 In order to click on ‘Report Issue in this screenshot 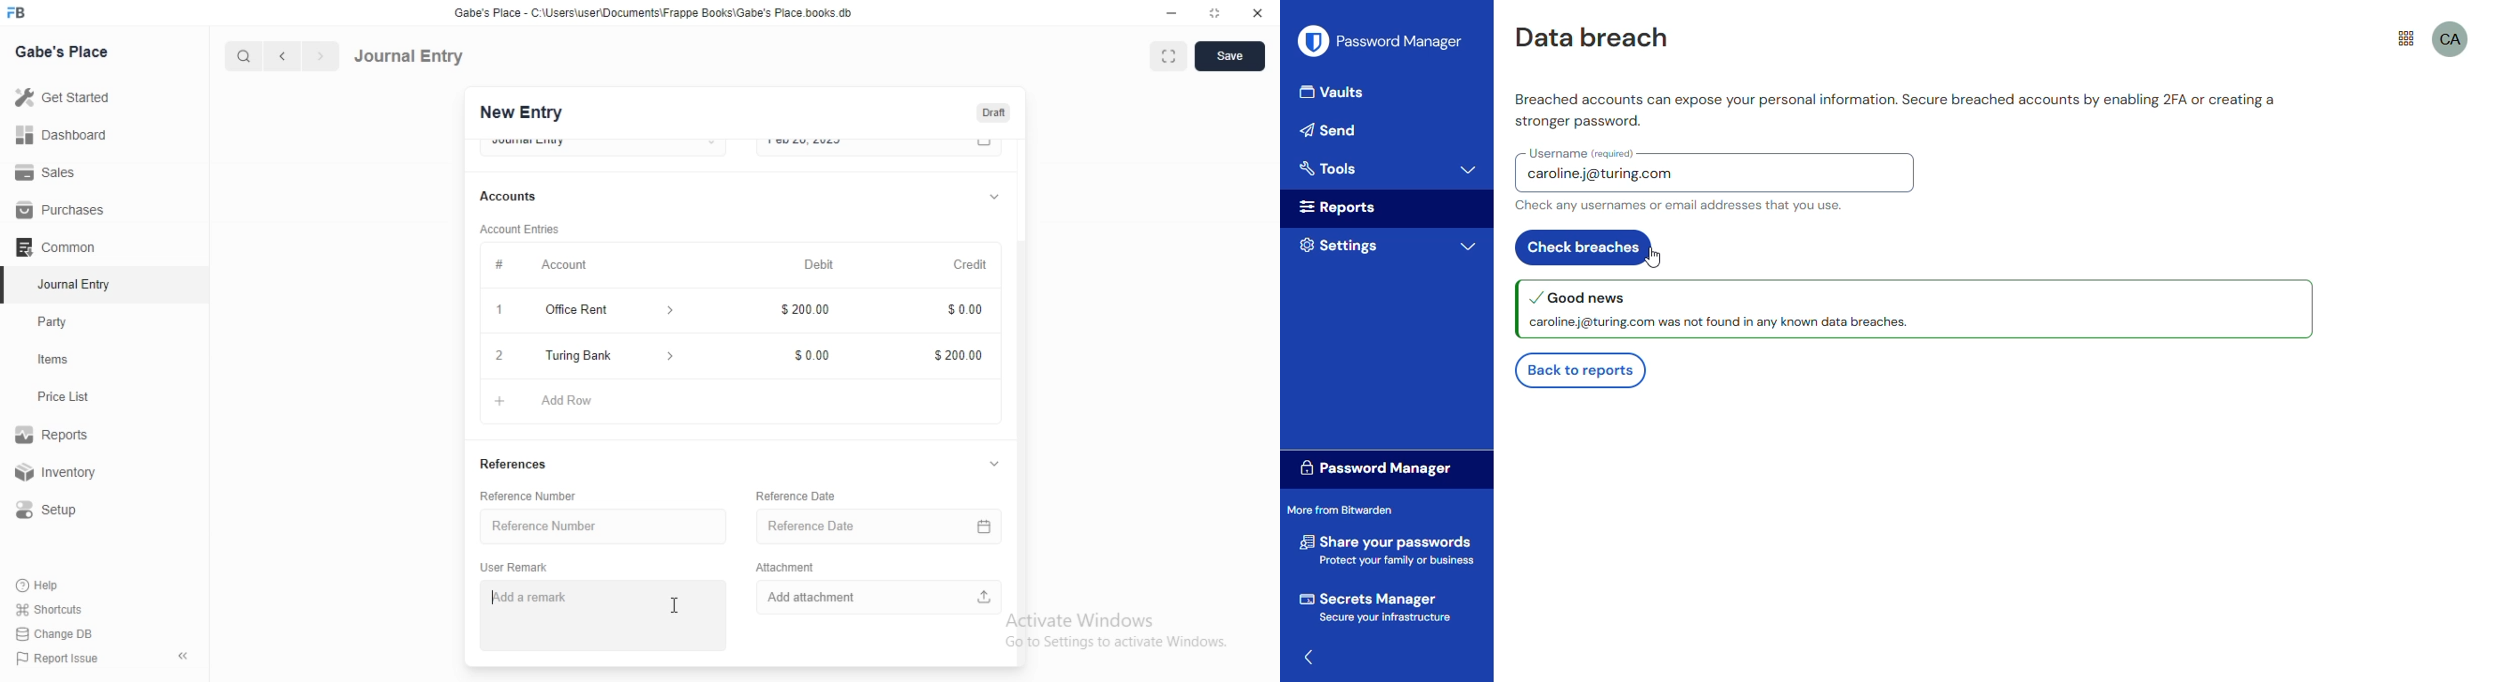, I will do `click(55, 658)`.